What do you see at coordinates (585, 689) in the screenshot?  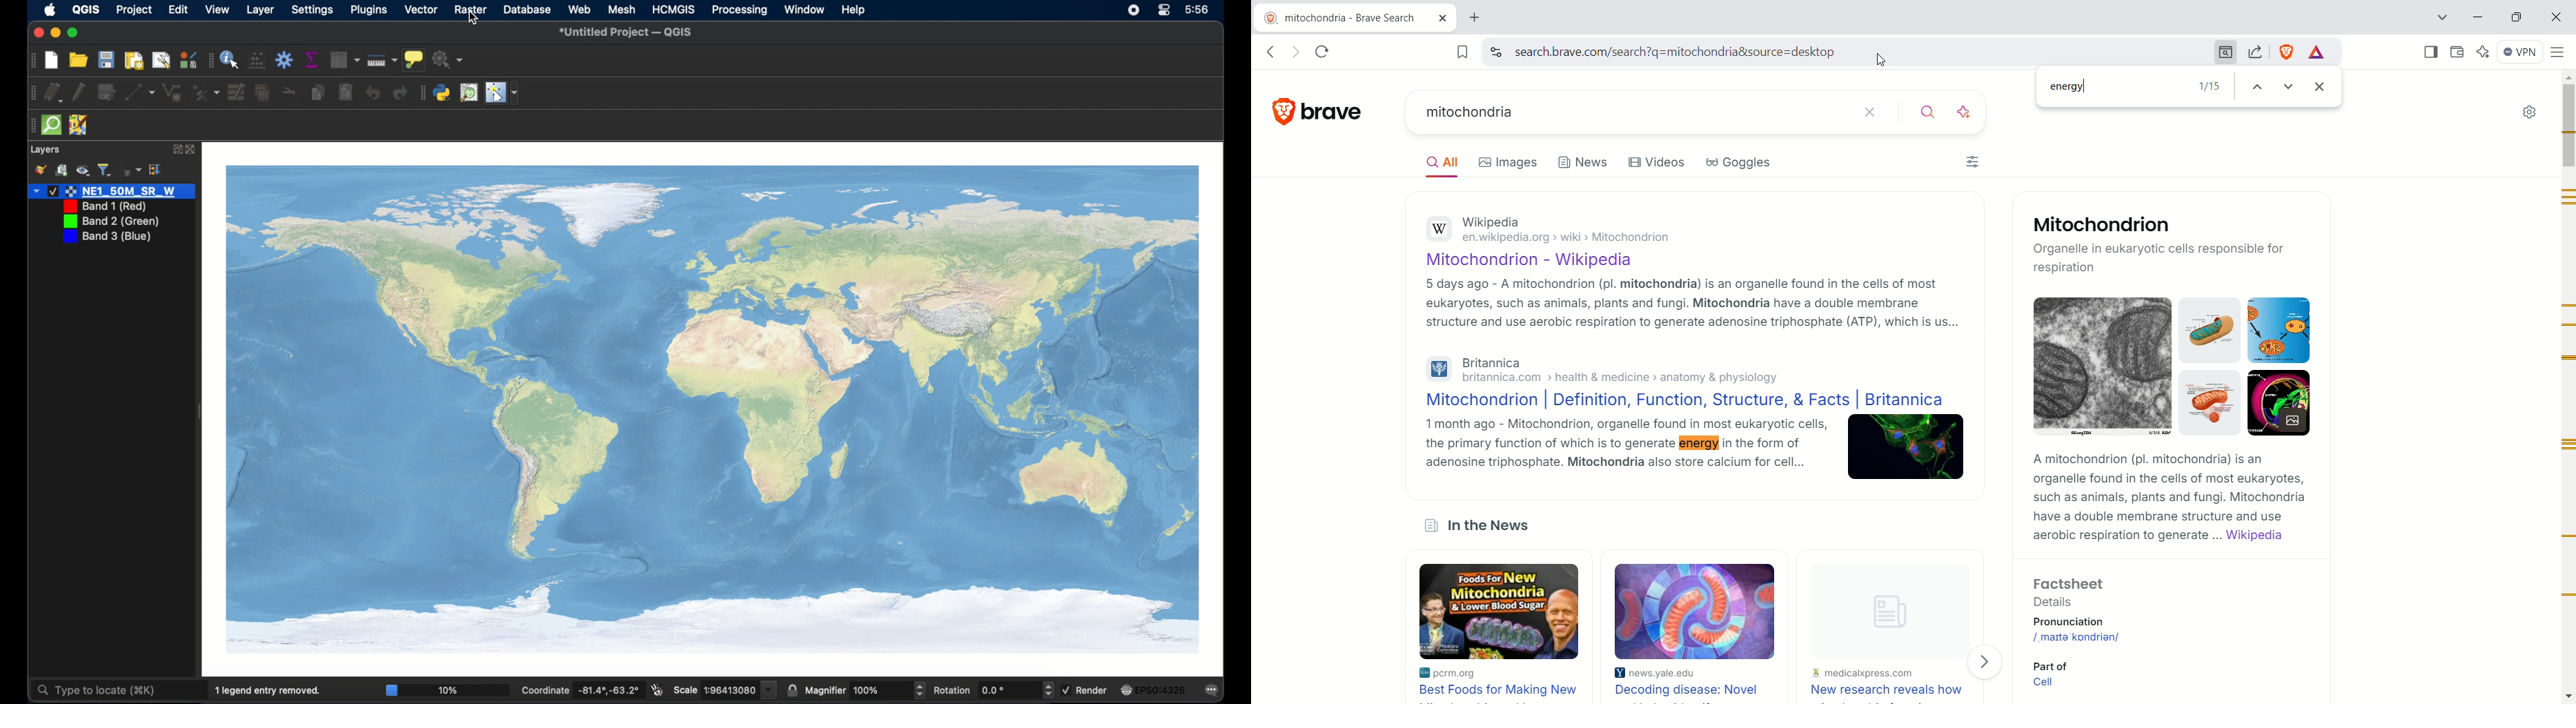 I see `coordinate` at bounding box center [585, 689].